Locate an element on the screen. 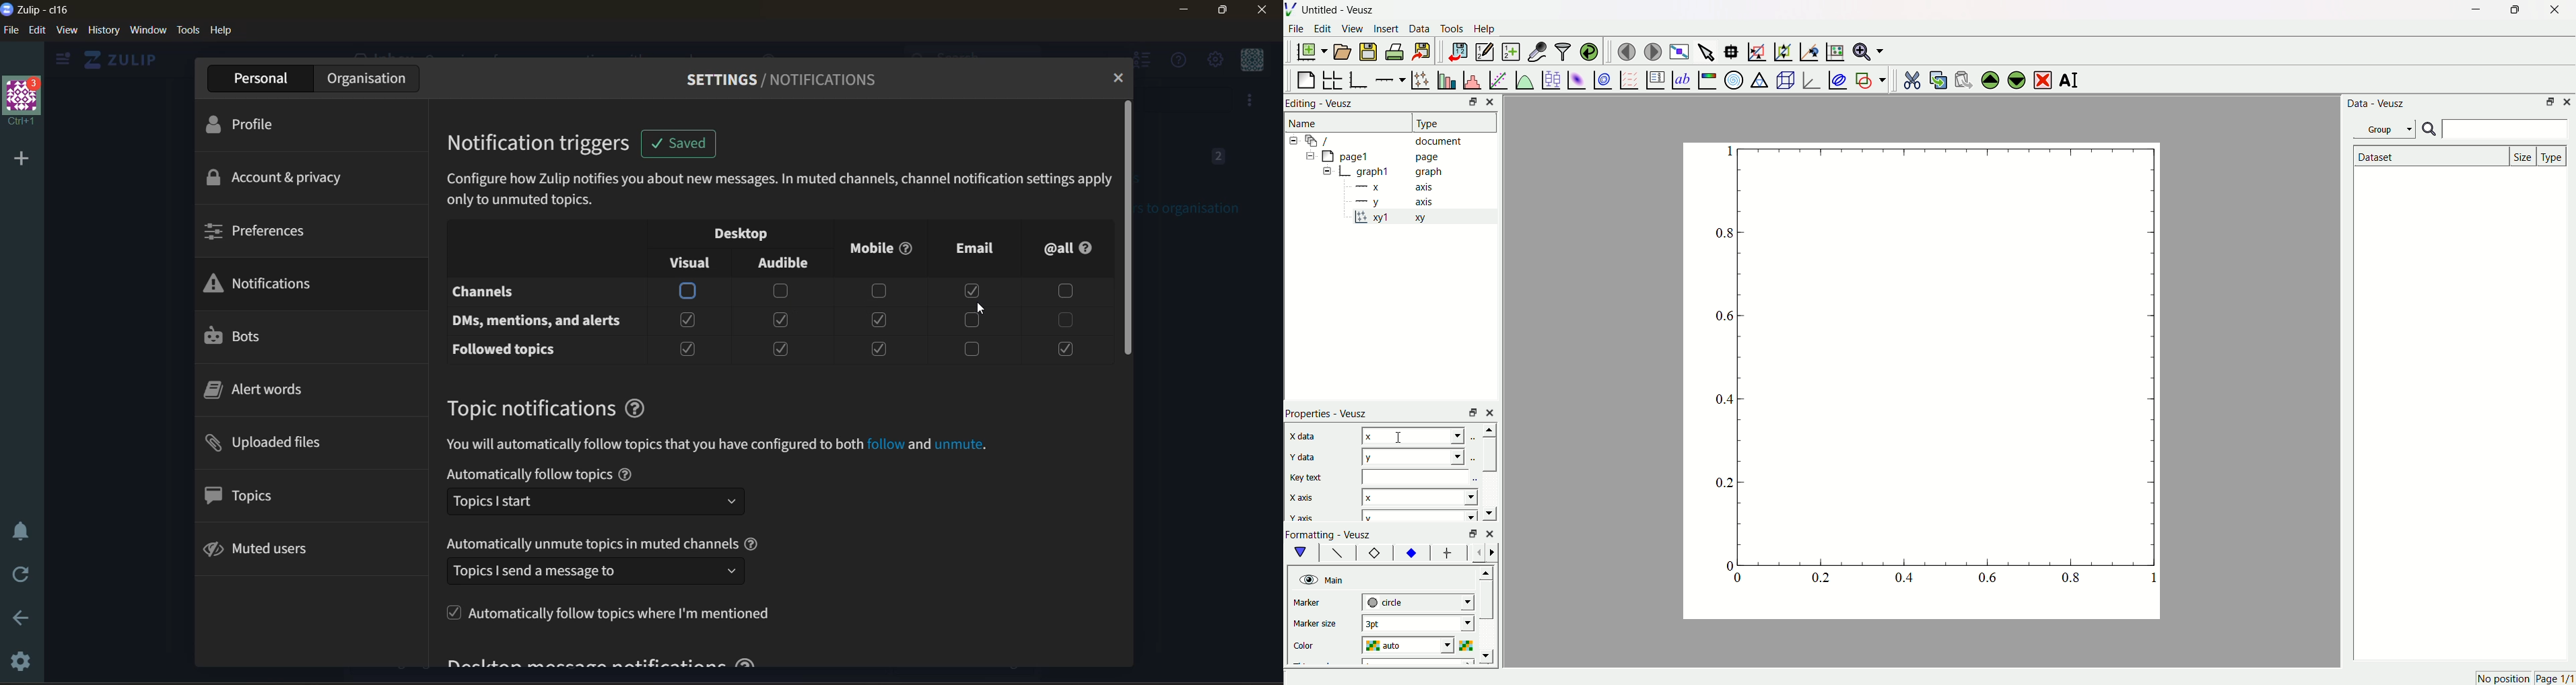 Image resolution: width=2576 pixels, height=700 pixels. go back is located at coordinates (16, 621).